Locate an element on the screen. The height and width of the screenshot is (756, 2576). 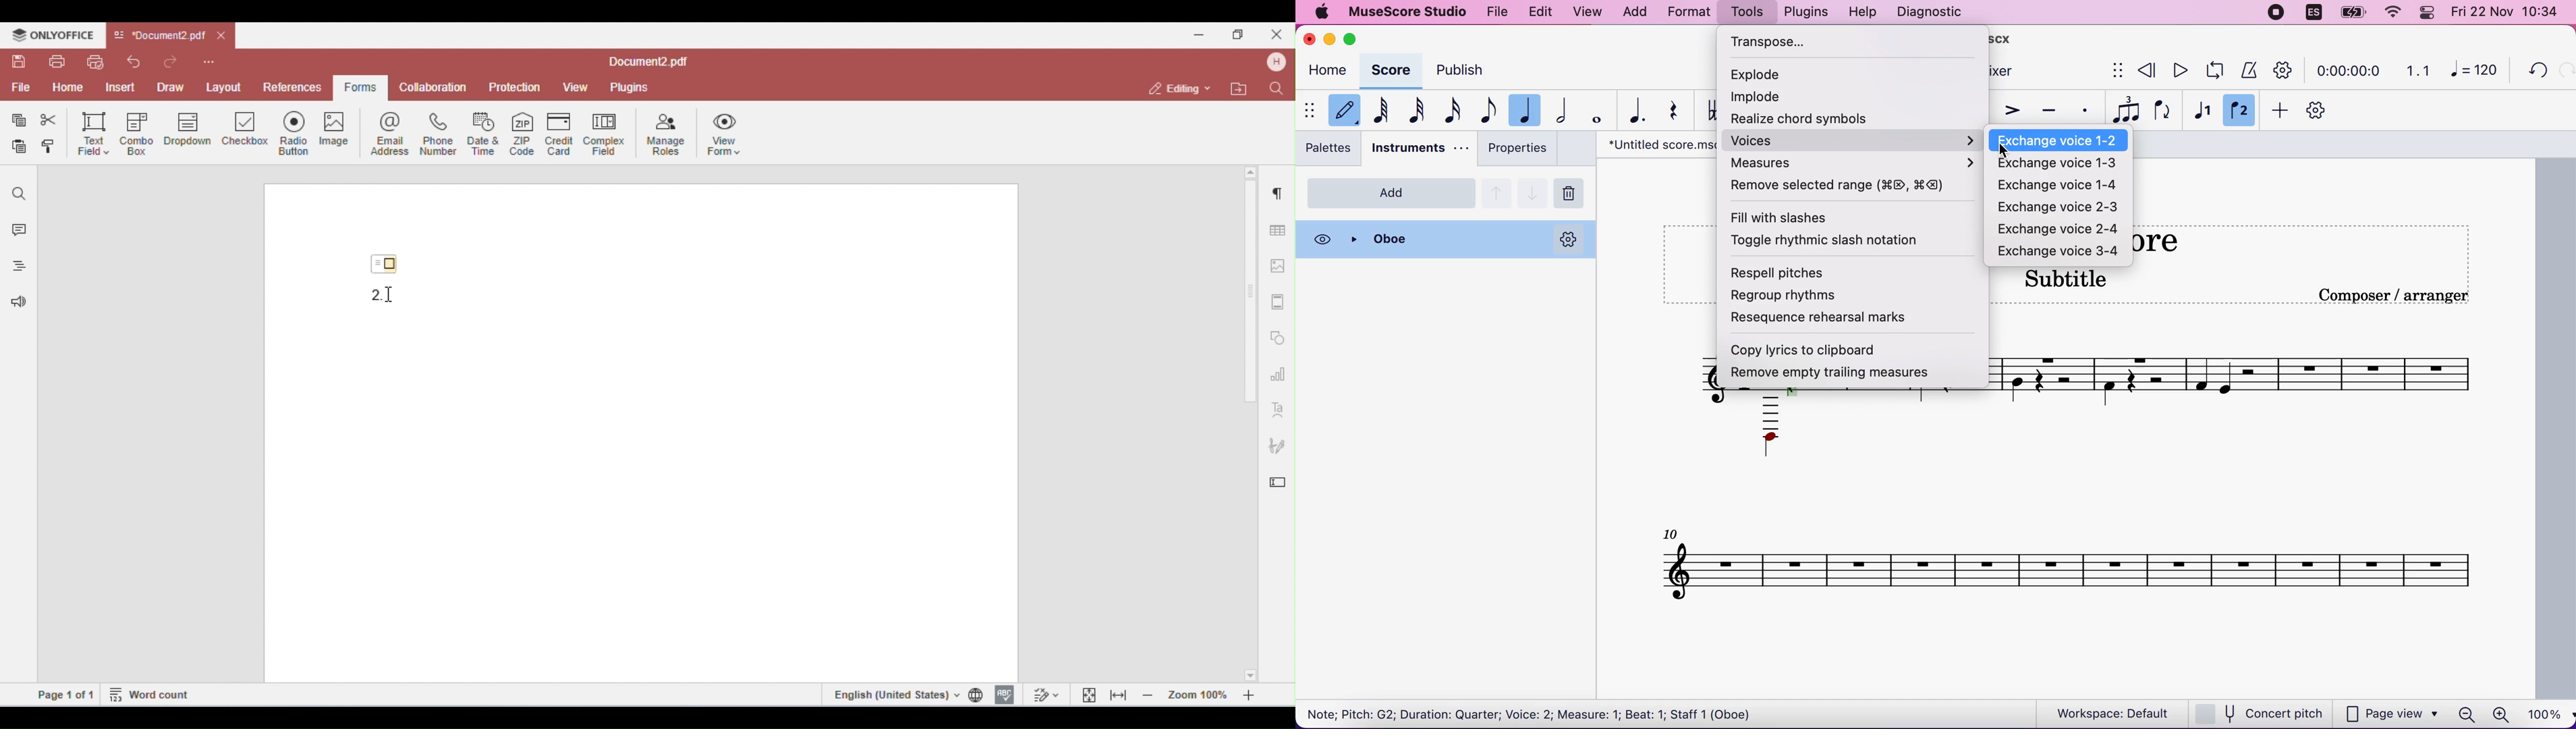
augmentation dot is located at coordinates (1640, 109).